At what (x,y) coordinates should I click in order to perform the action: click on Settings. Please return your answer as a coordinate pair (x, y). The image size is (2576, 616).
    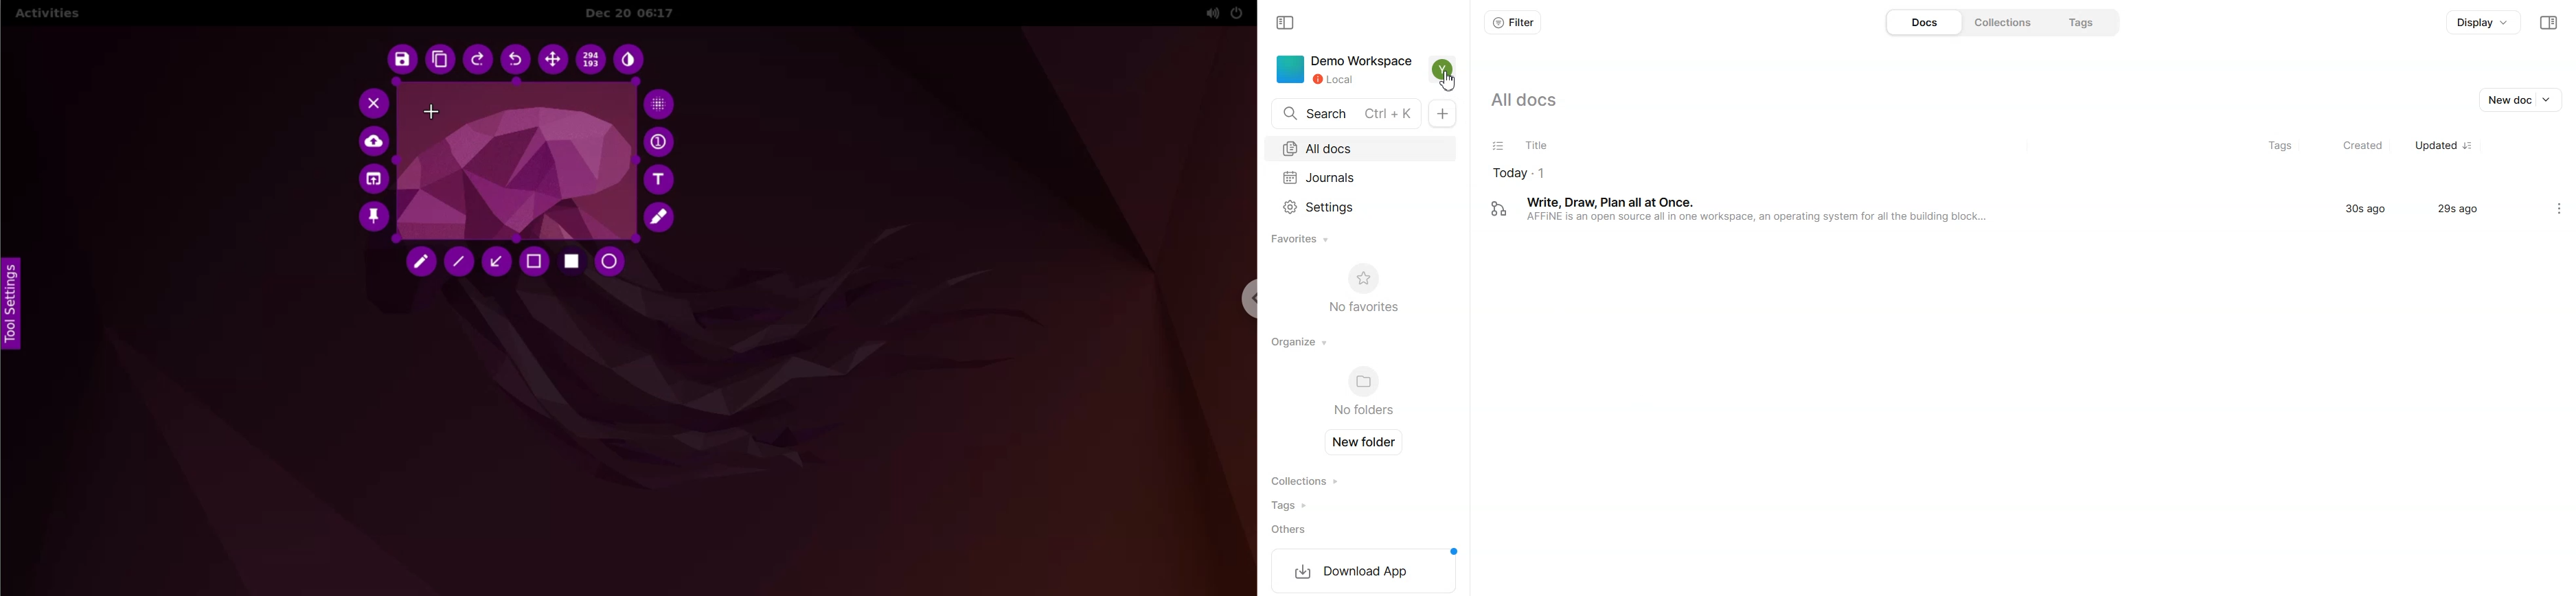
    Looking at the image, I should click on (1360, 205).